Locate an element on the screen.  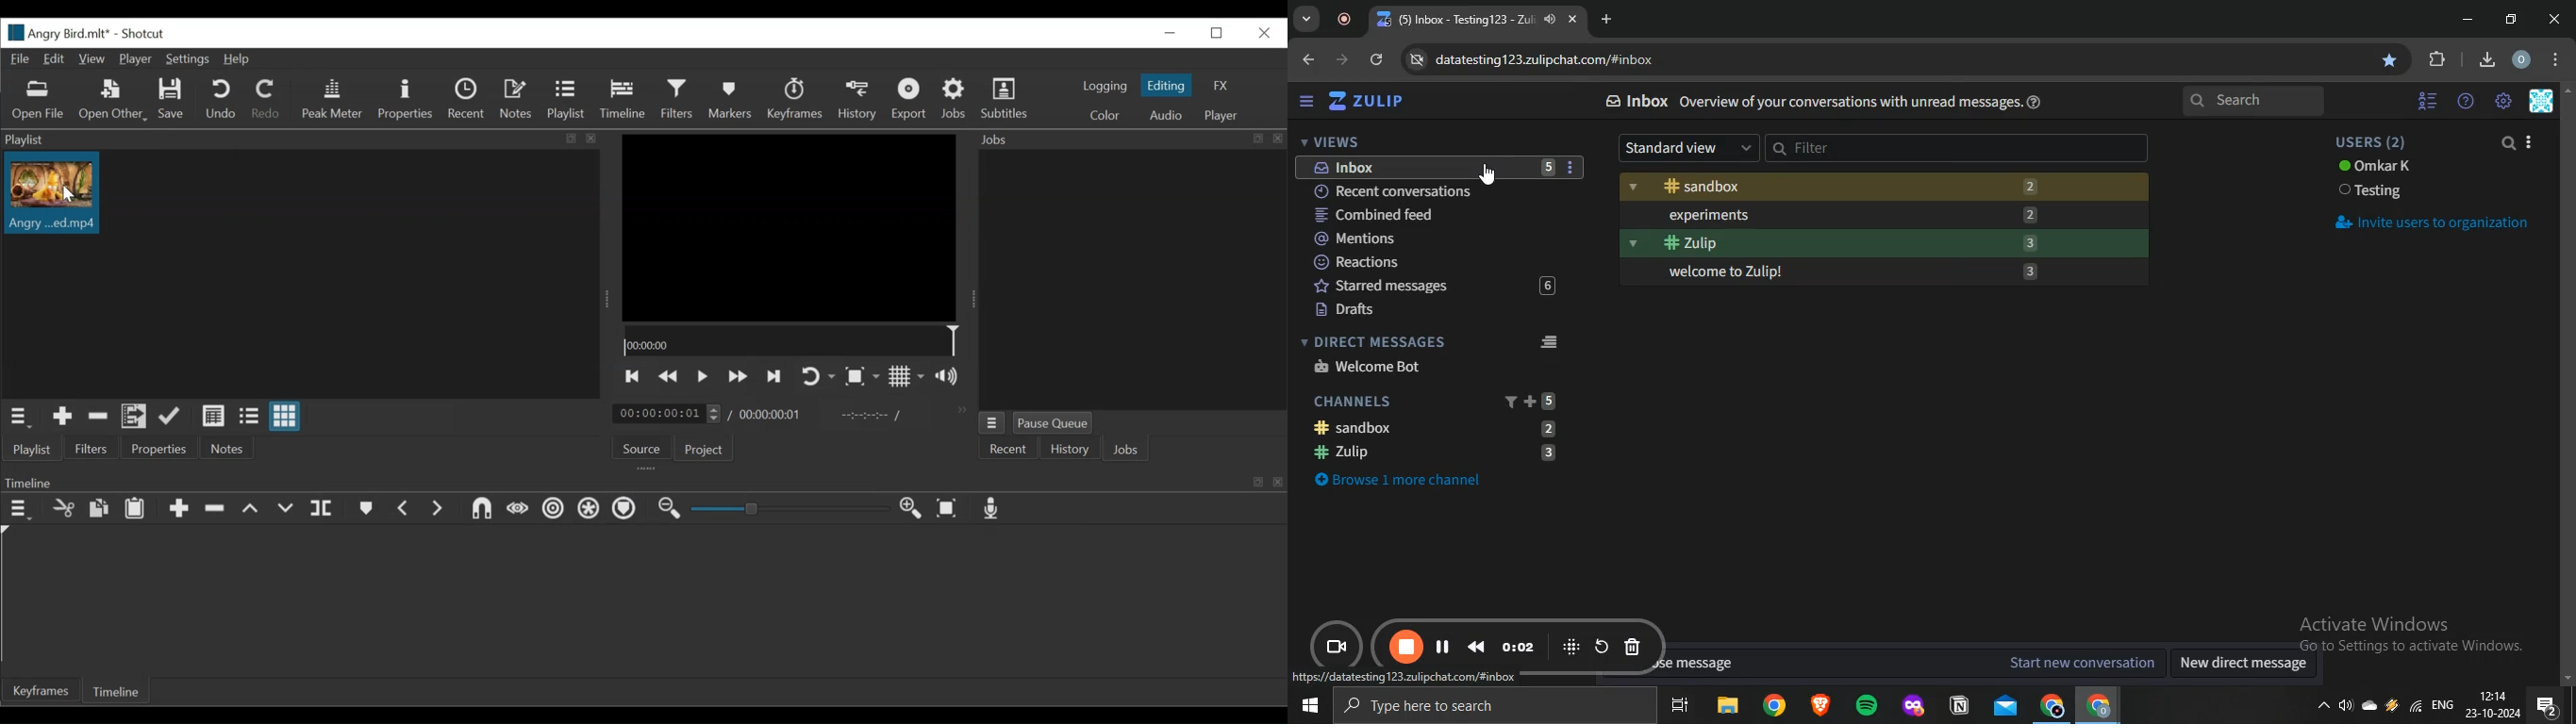
drafts is located at coordinates (1430, 310).